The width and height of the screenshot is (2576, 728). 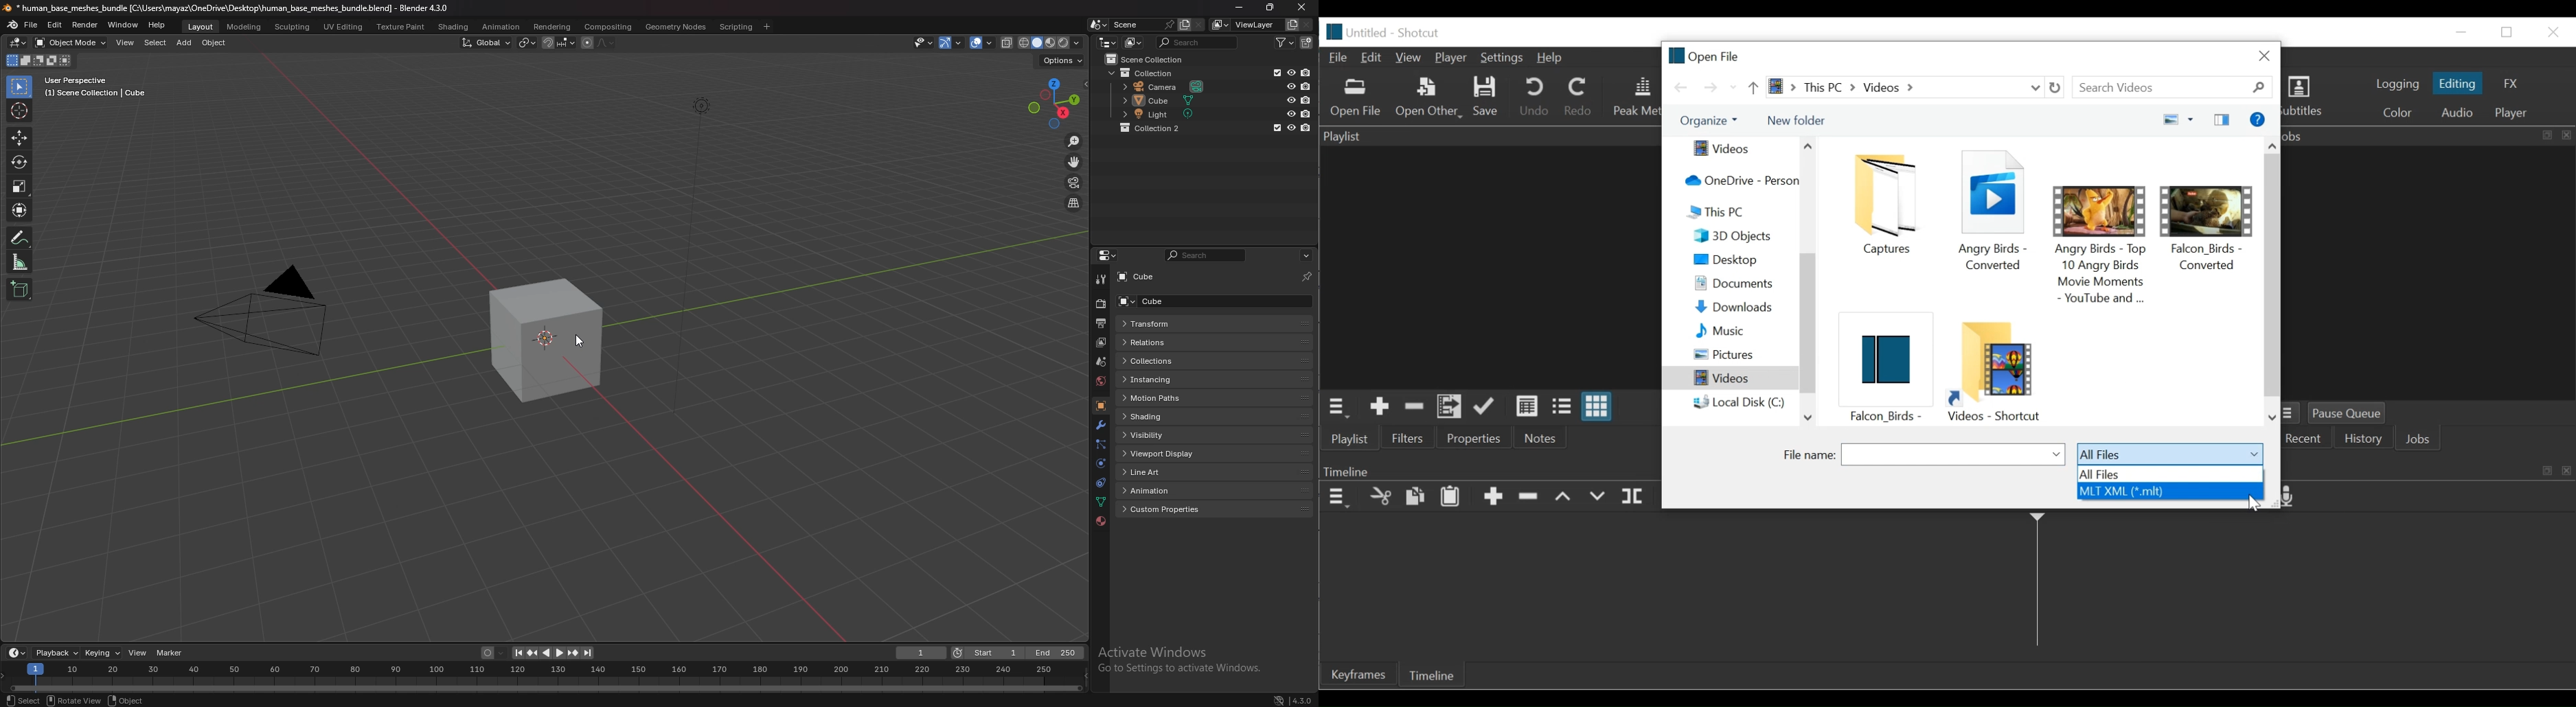 I want to click on This PC, so click(x=1738, y=212).